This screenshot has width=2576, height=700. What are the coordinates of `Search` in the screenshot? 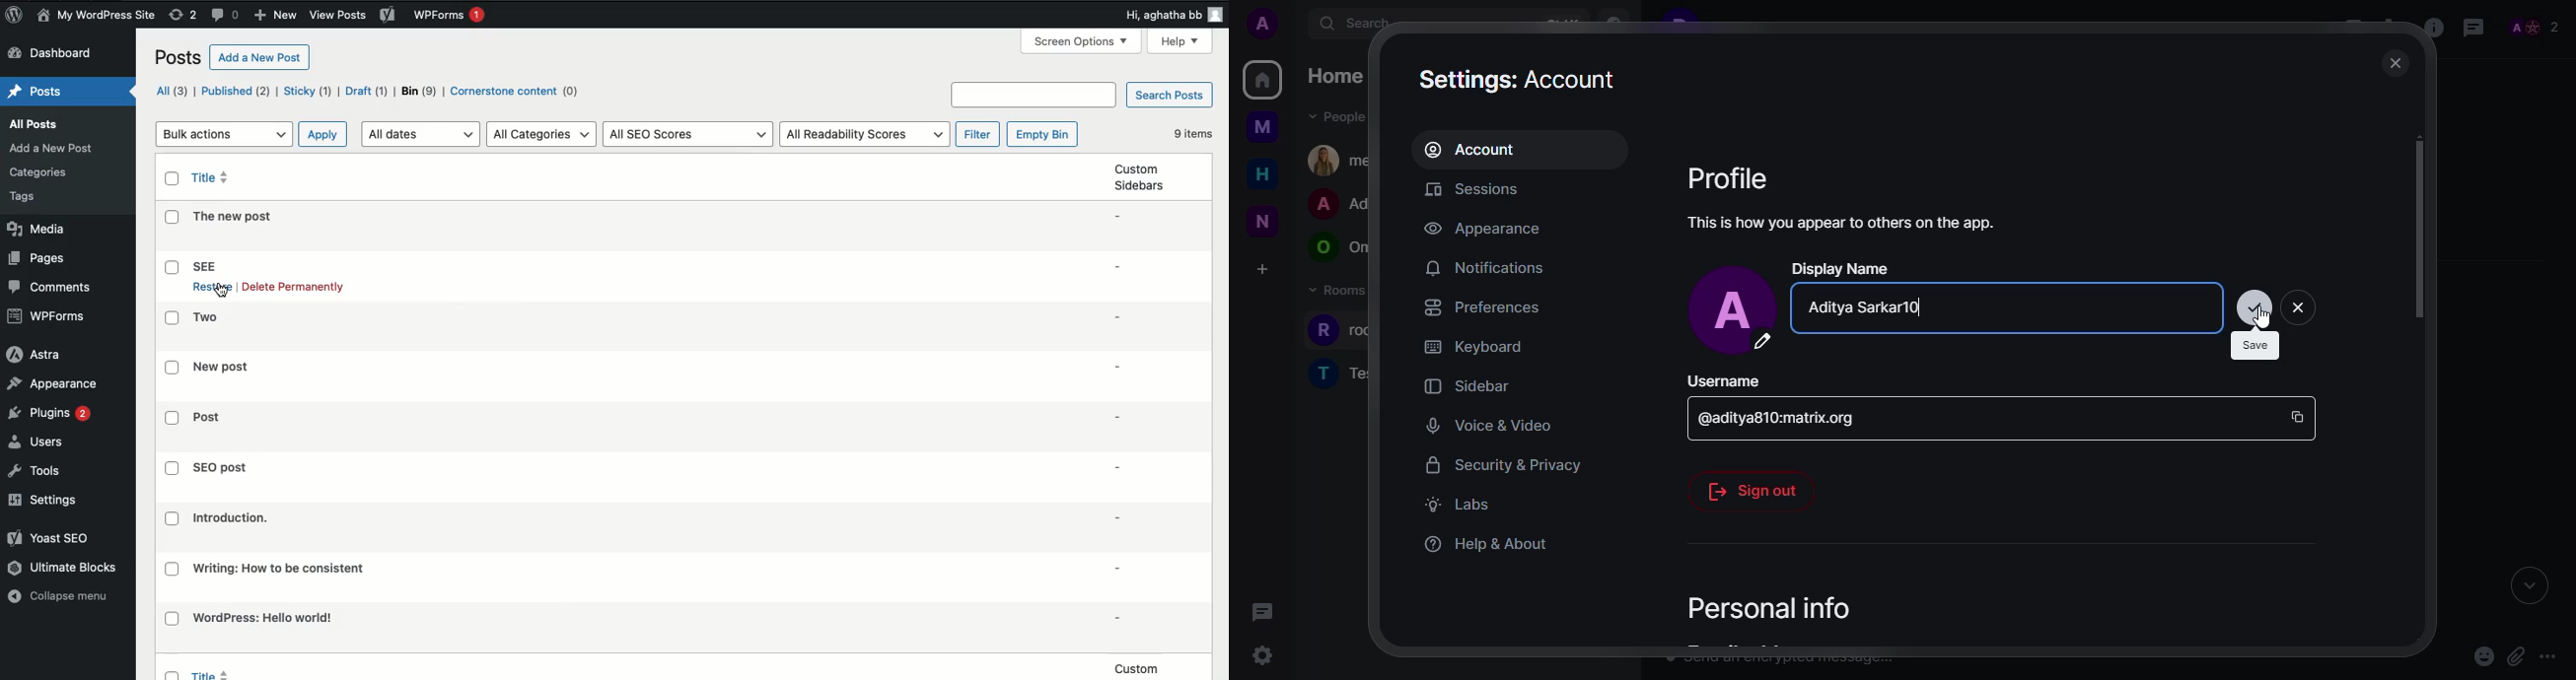 It's located at (1034, 94).